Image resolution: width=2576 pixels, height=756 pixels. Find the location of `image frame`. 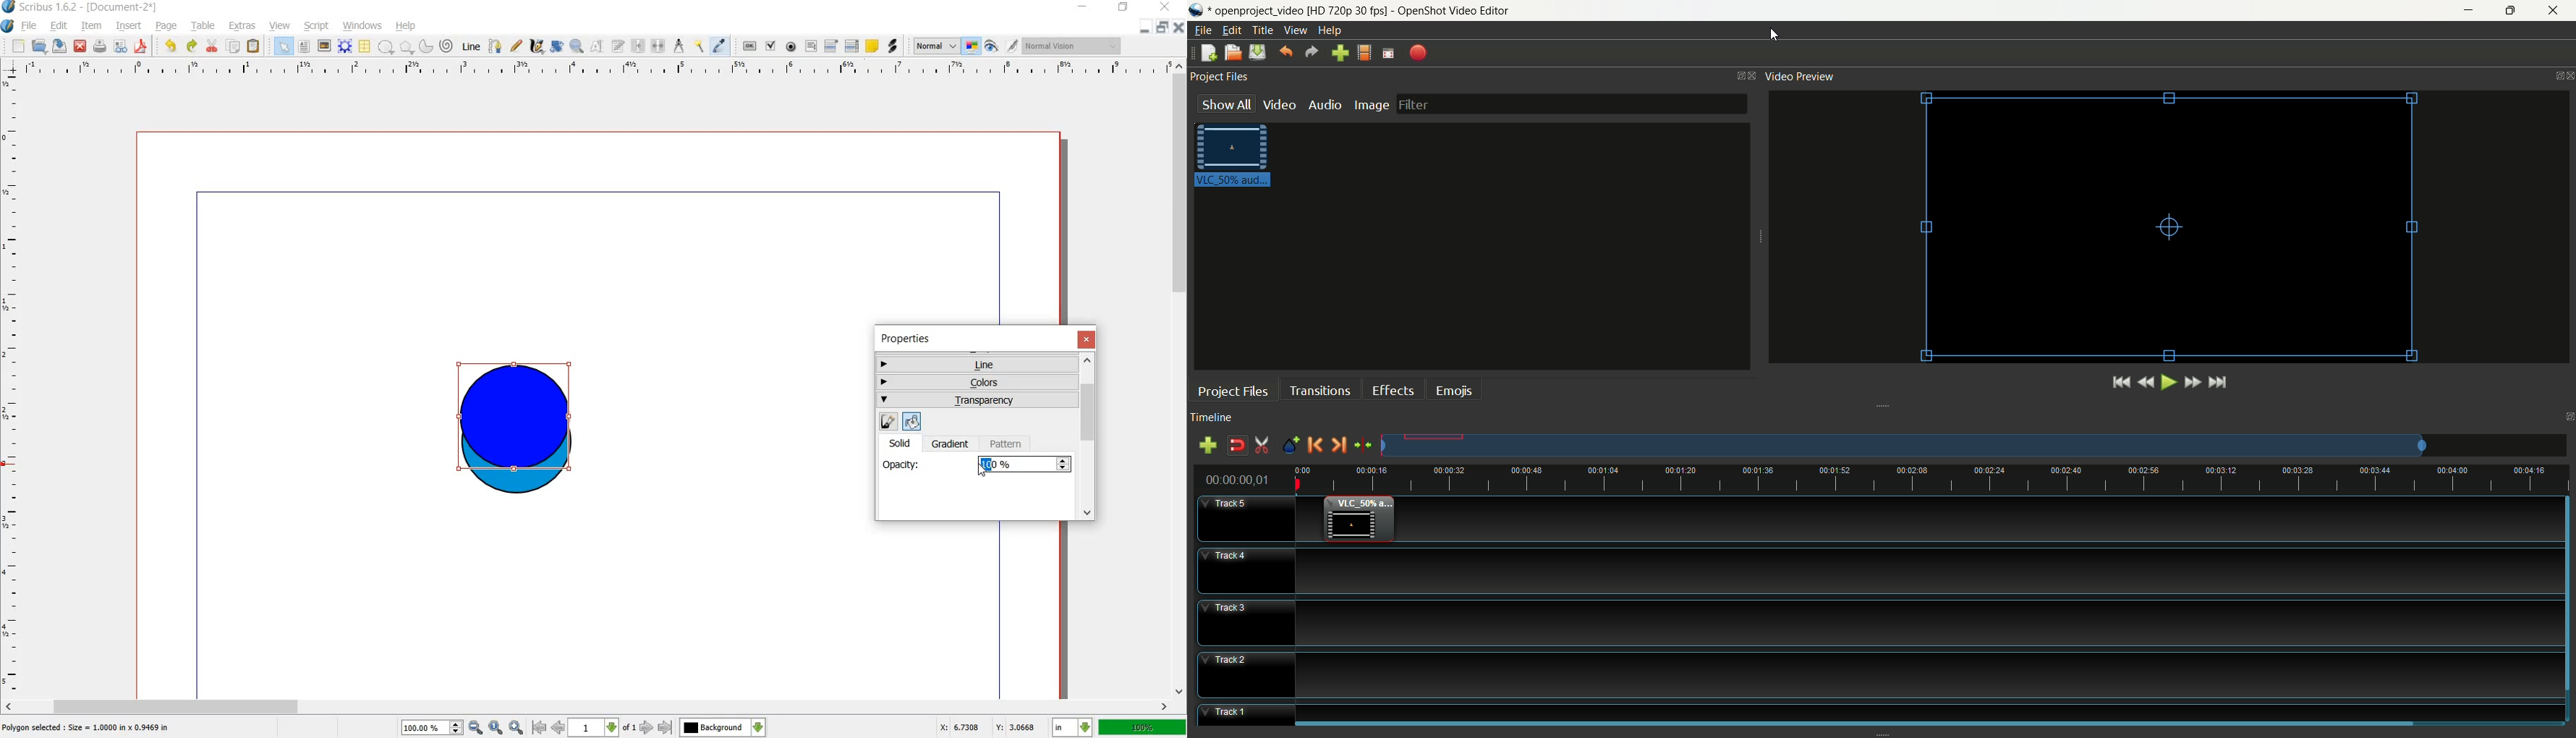

image frame is located at coordinates (324, 46).